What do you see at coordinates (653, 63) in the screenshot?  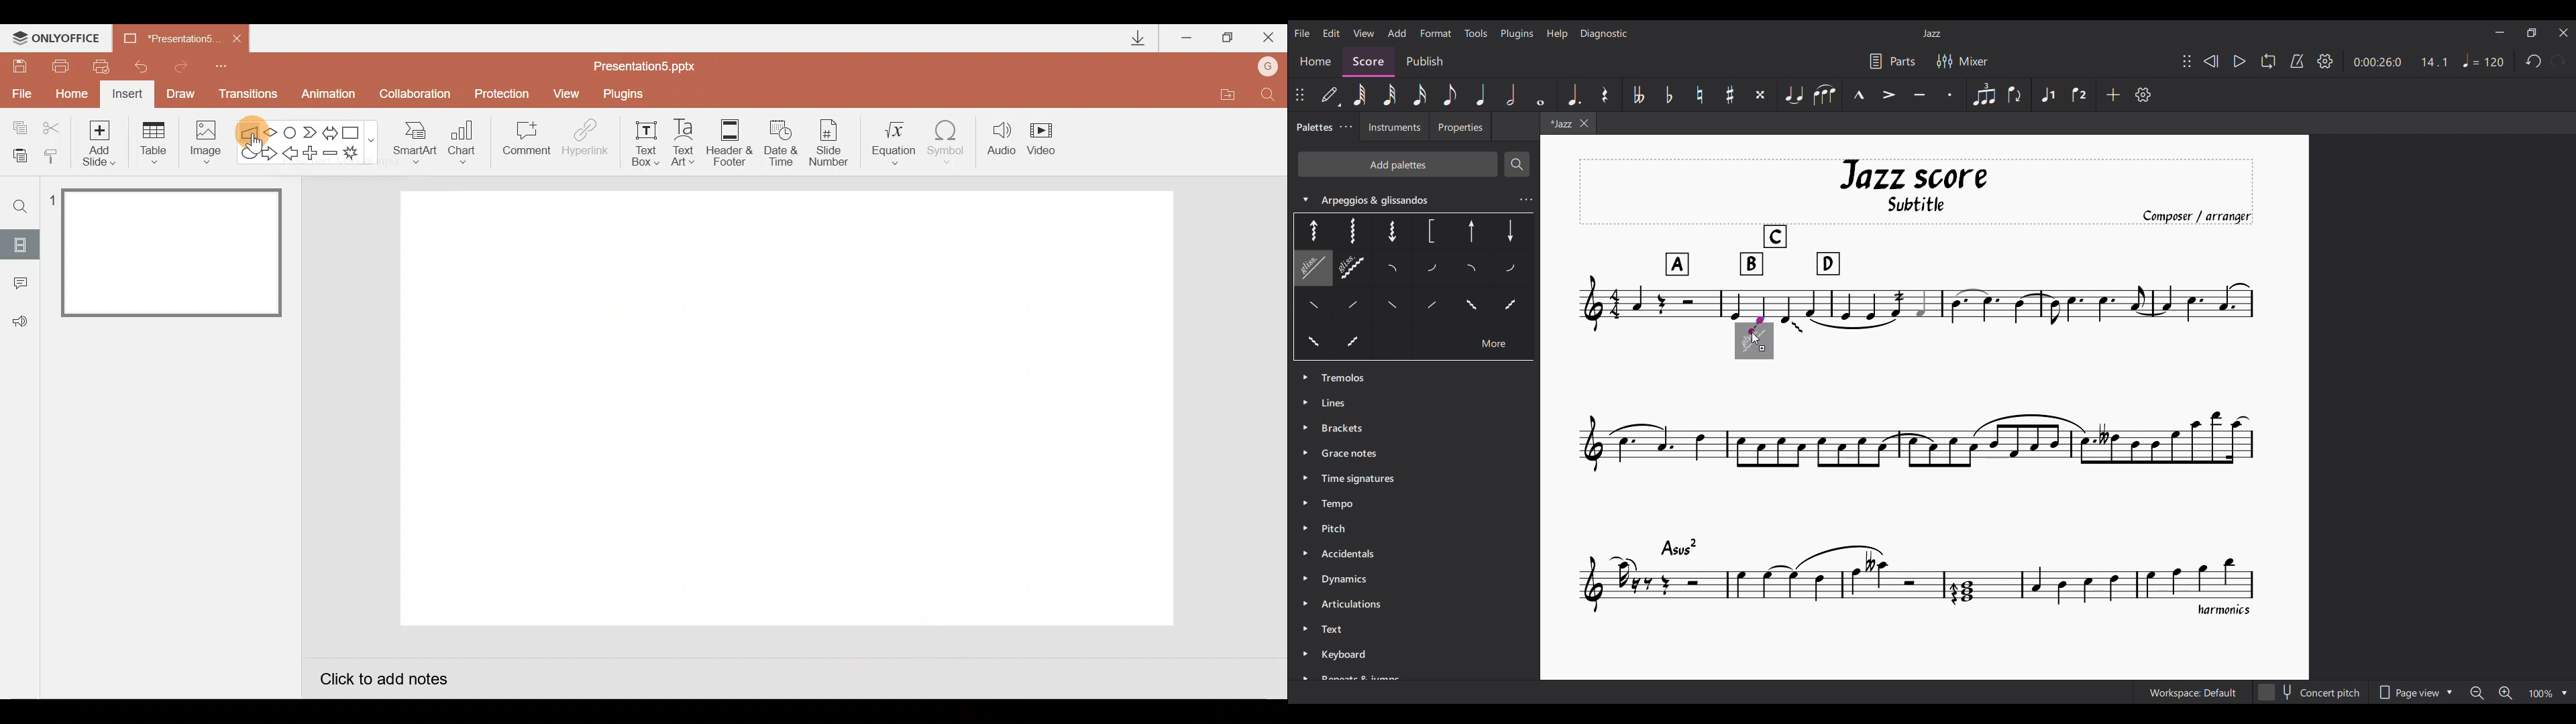 I see `Presentation5.pptx` at bounding box center [653, 63].